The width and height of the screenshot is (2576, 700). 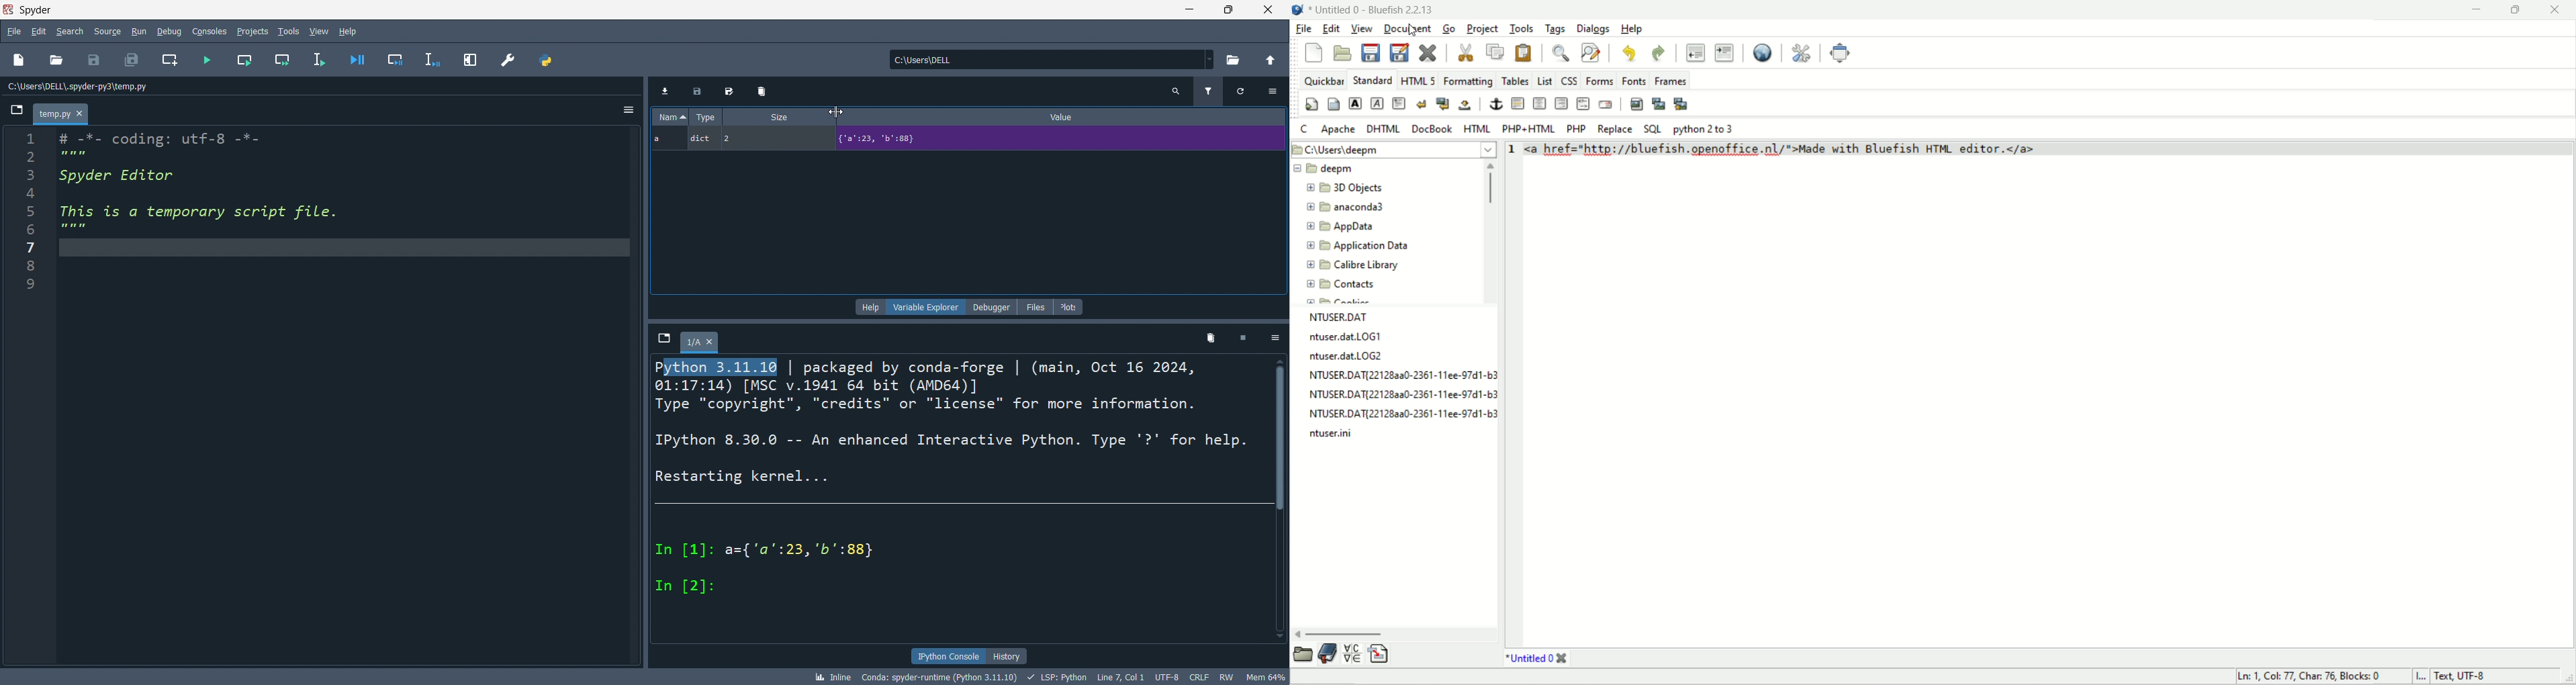 What do you see at coordinates (1338, 129) in the screenshot?
I see `APACHE` at bounding box center [1338, 129].